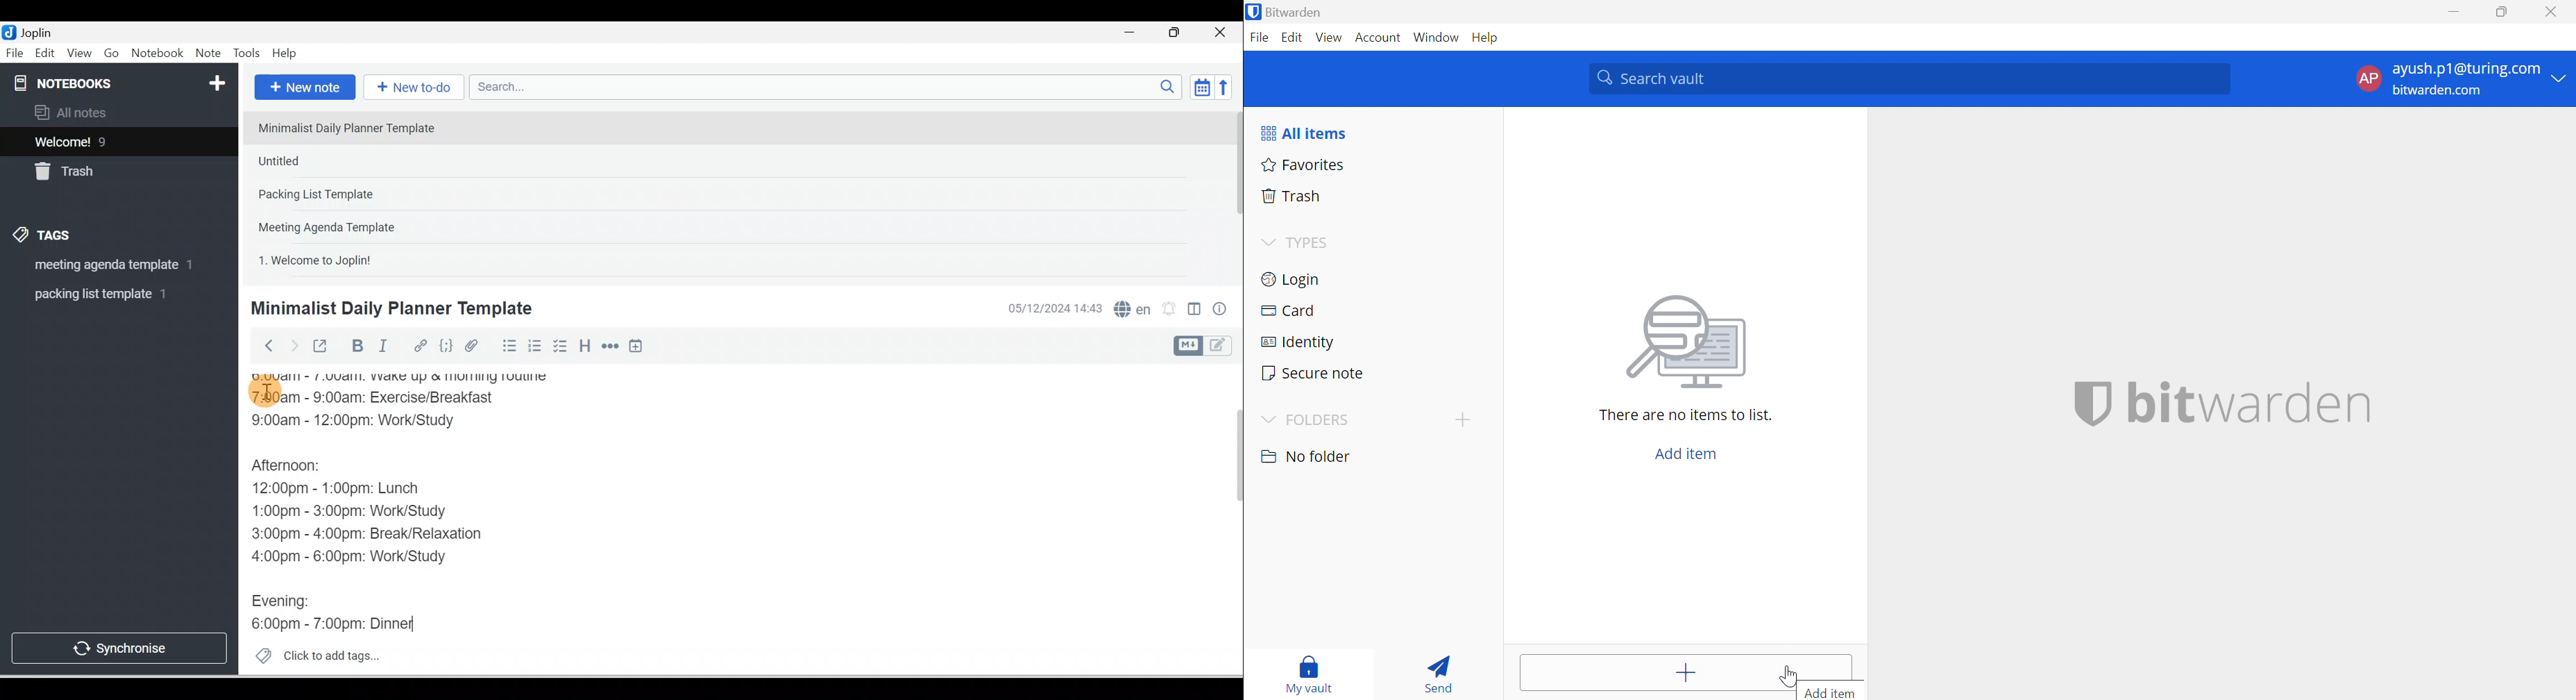 This screenshot has width=2576, height=700. What do you see at coordinates (1233, 192) in the screenshot?
I see `Scroll bar` at bounding box center [1233, 192].